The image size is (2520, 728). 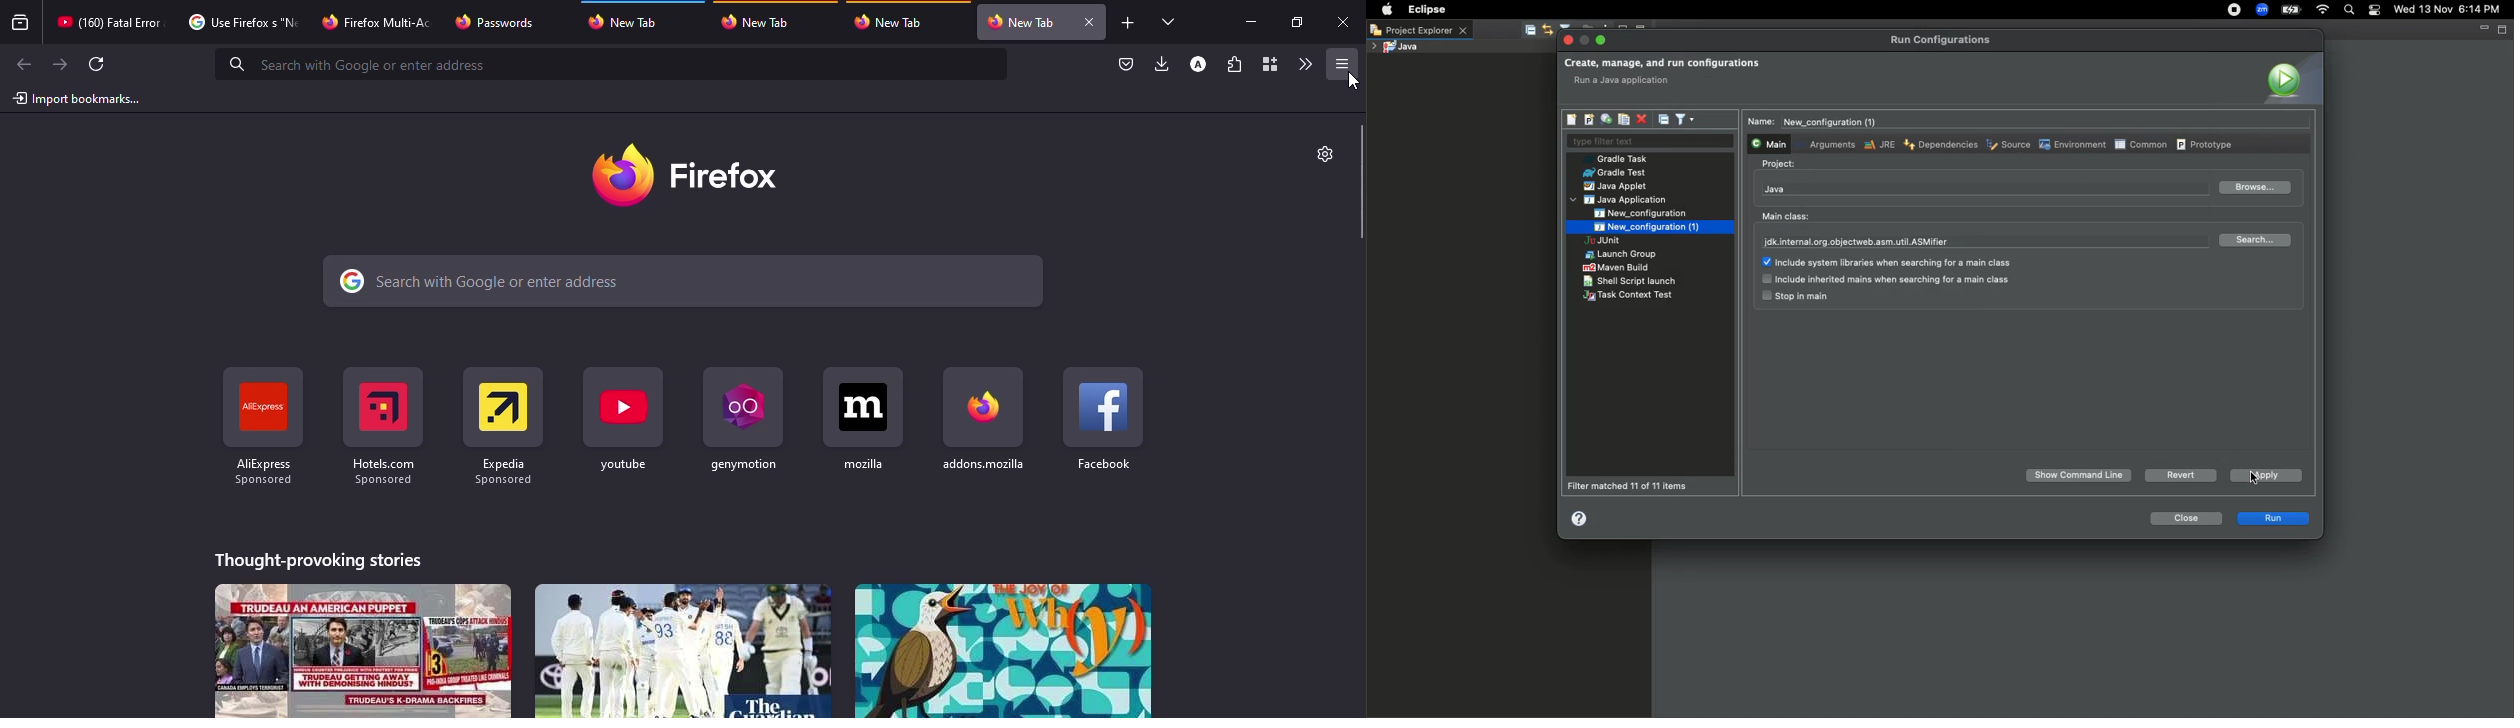 What do you see at coordinates (1198, 65) in the screenshot?
I see `account` at bounding box center [1198, 65].